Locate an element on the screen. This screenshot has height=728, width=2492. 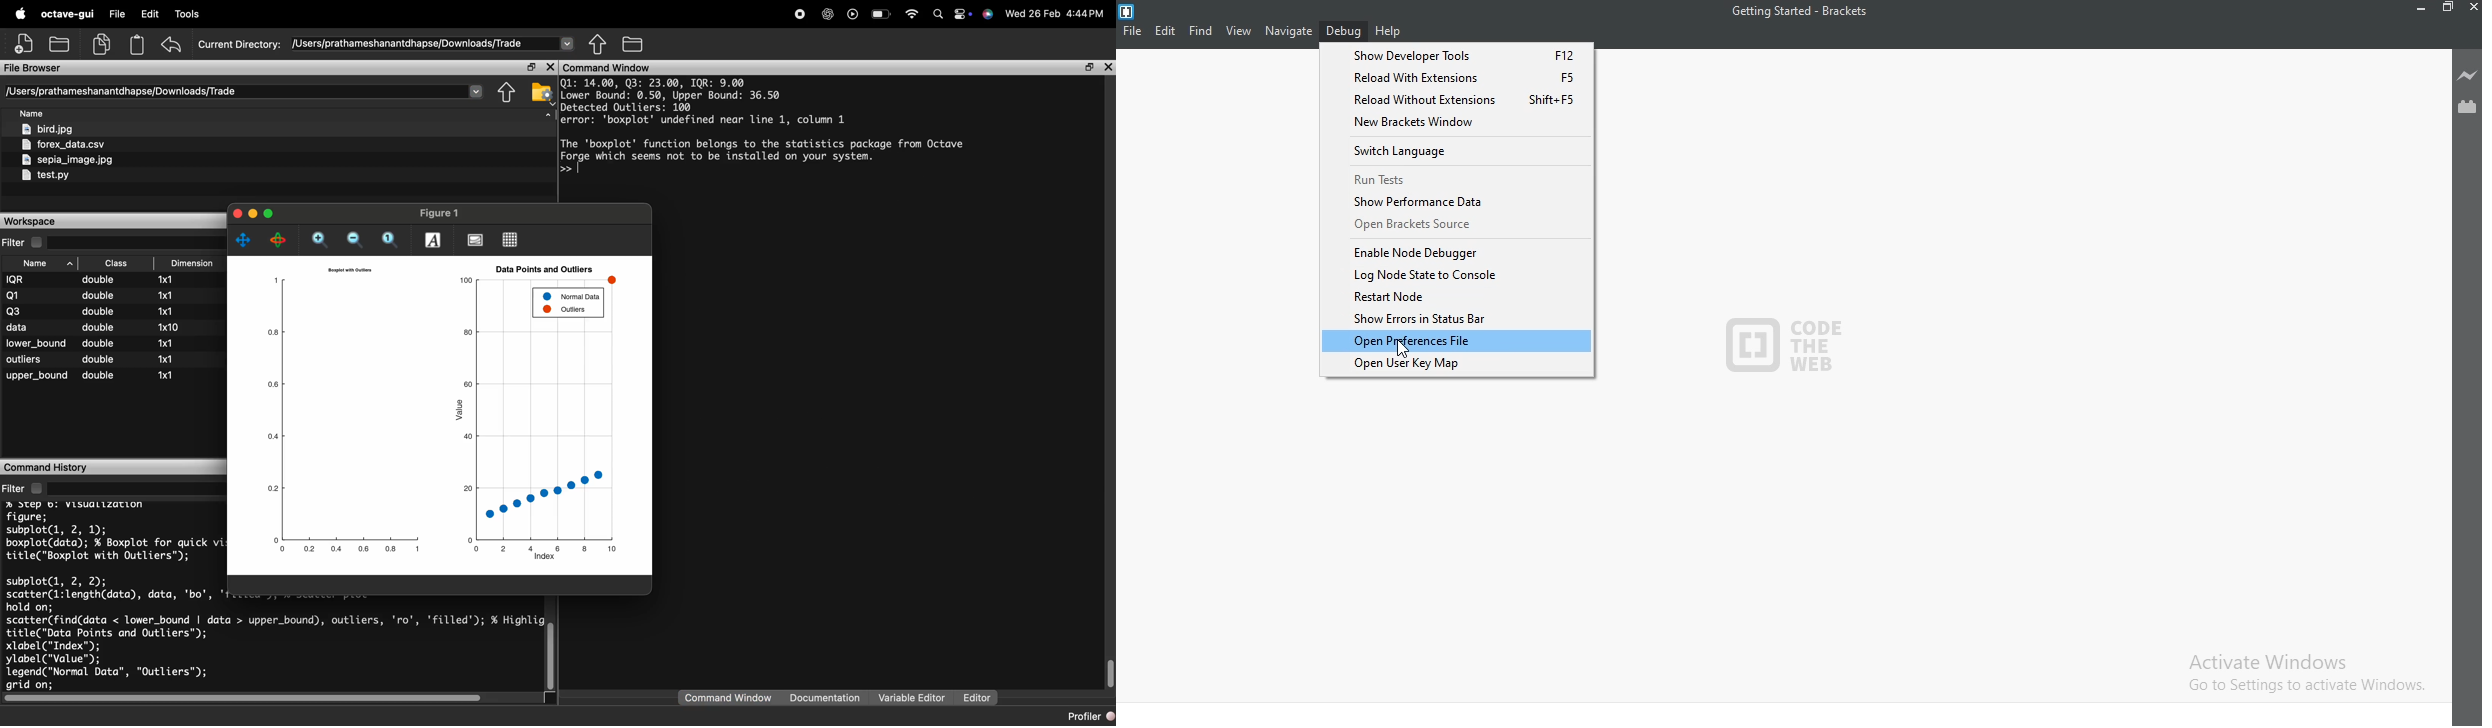
Ql: 14.00, Q3: 23.00, IQR: 9.00

Lower Bound: ©.50, Upper Bound: 36.50

Detected Outliers: 100

error: 'boxplot' undefined near line 1, column 1 is located at coordinates (705, 102).